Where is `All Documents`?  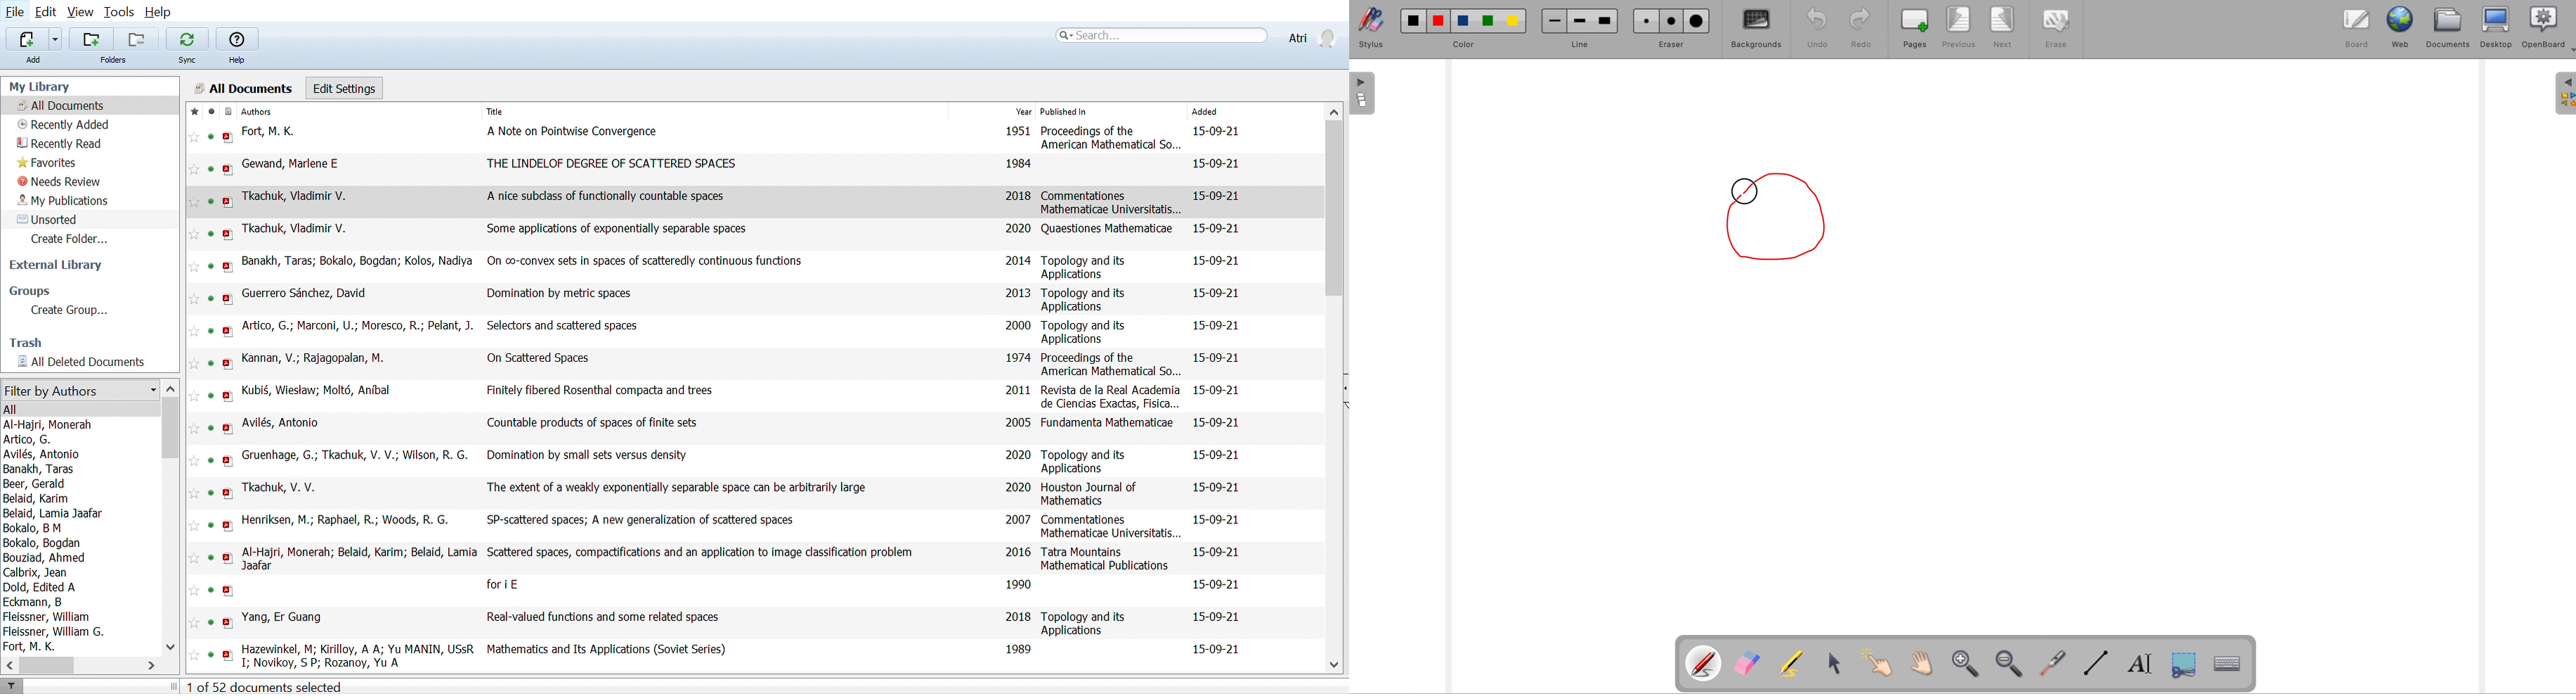
All Documents is located at coordinates (242, 87).